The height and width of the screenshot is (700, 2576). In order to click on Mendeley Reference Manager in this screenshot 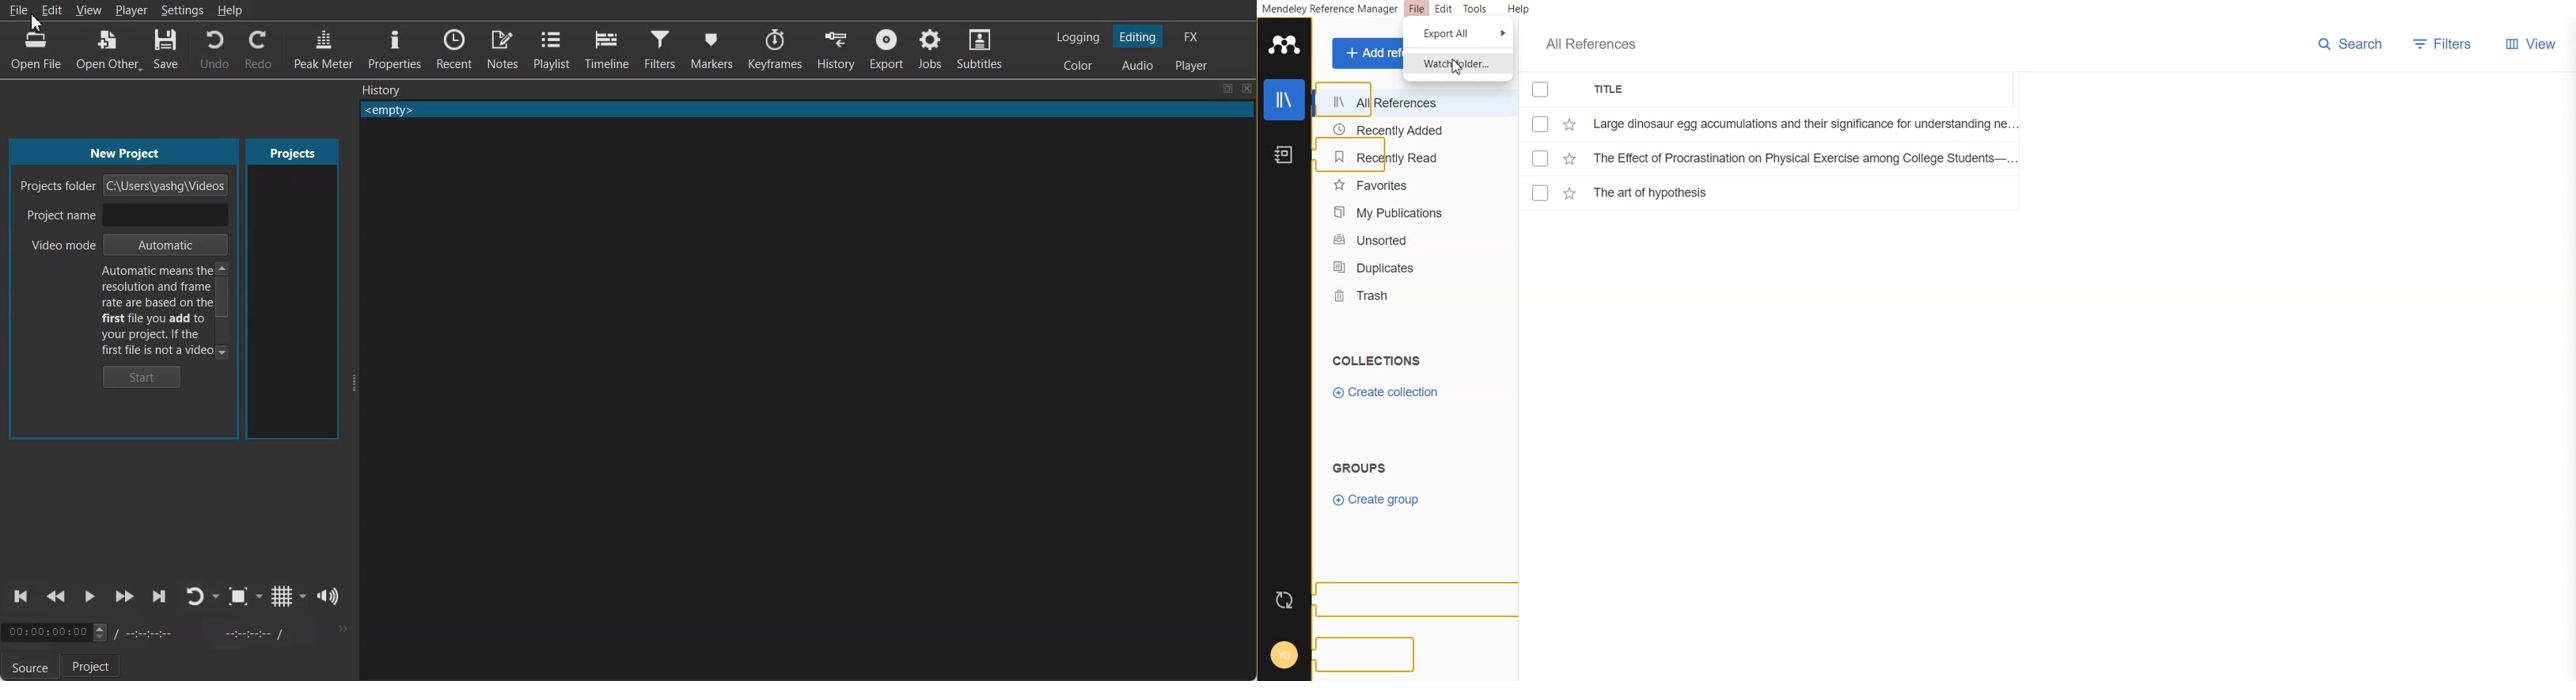, I will do `click(1329, 10)`.